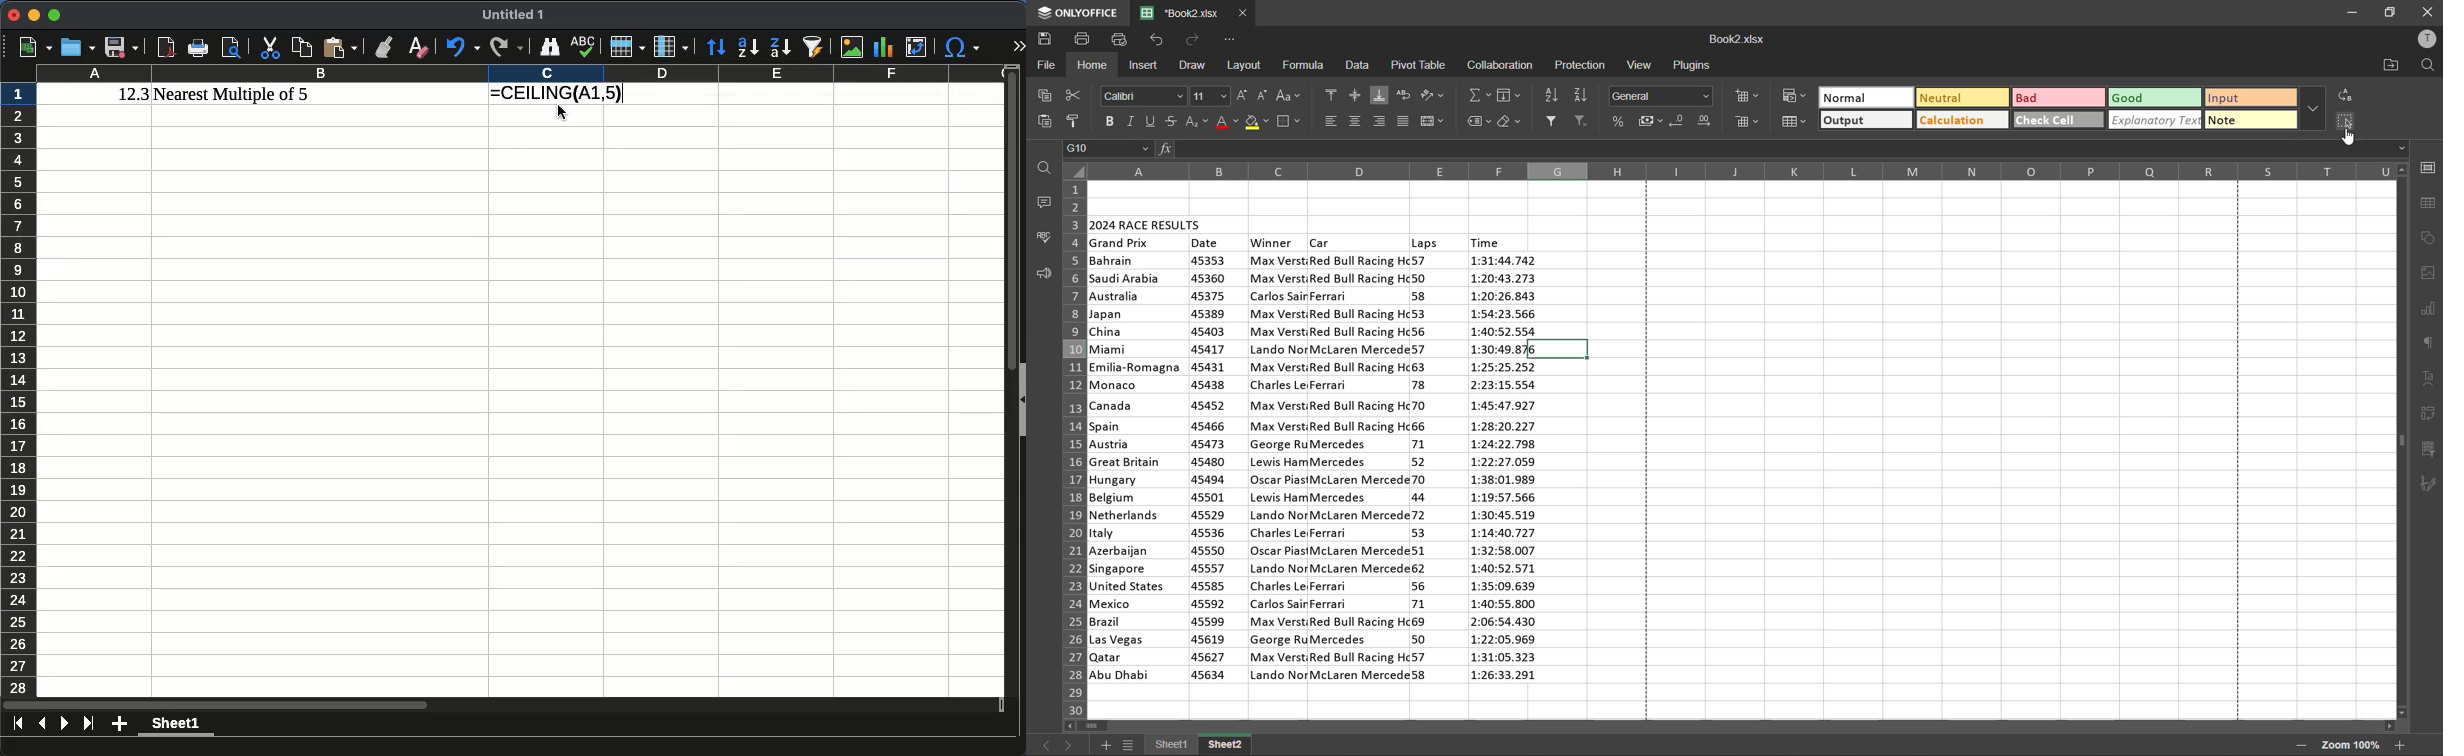 The height and width of the screenshot is (756, 2464). What do you see at coordinates (1791, 150) in the screenshot?
I see `formula bar` at bounding box center [1791, 150].